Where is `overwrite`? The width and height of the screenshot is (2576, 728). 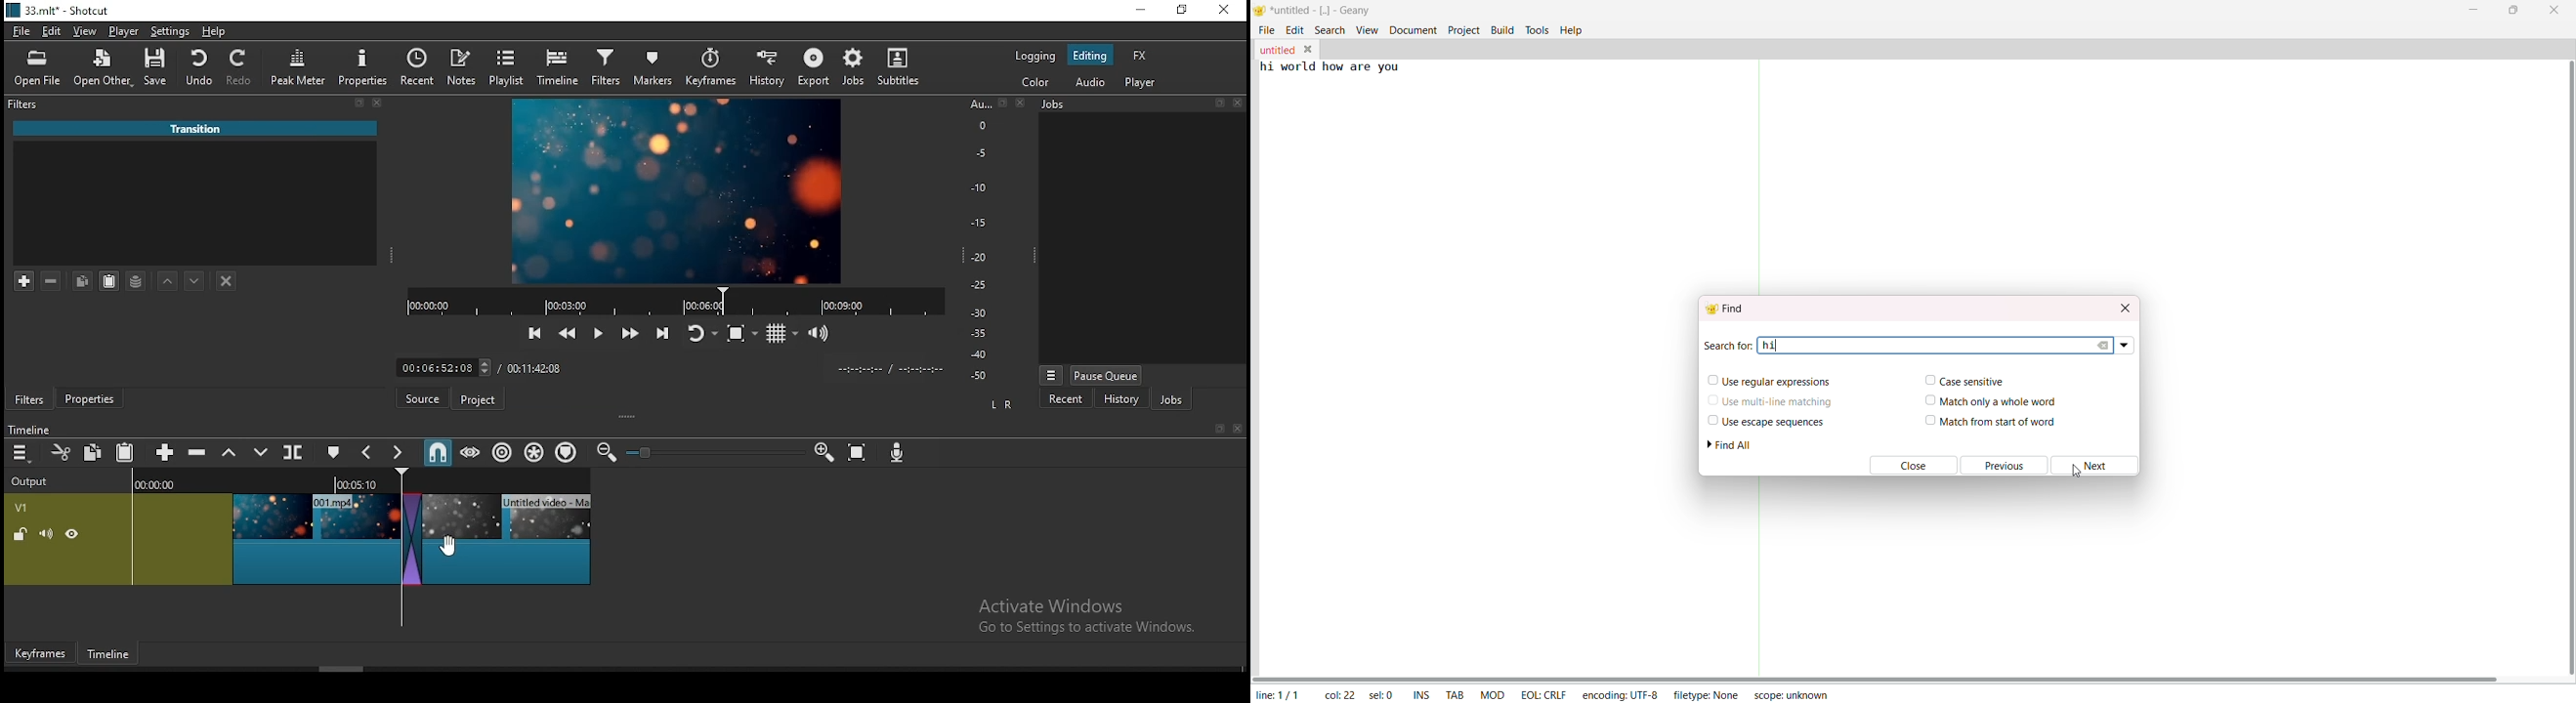
overwrite is located at coordinates (261, 455).